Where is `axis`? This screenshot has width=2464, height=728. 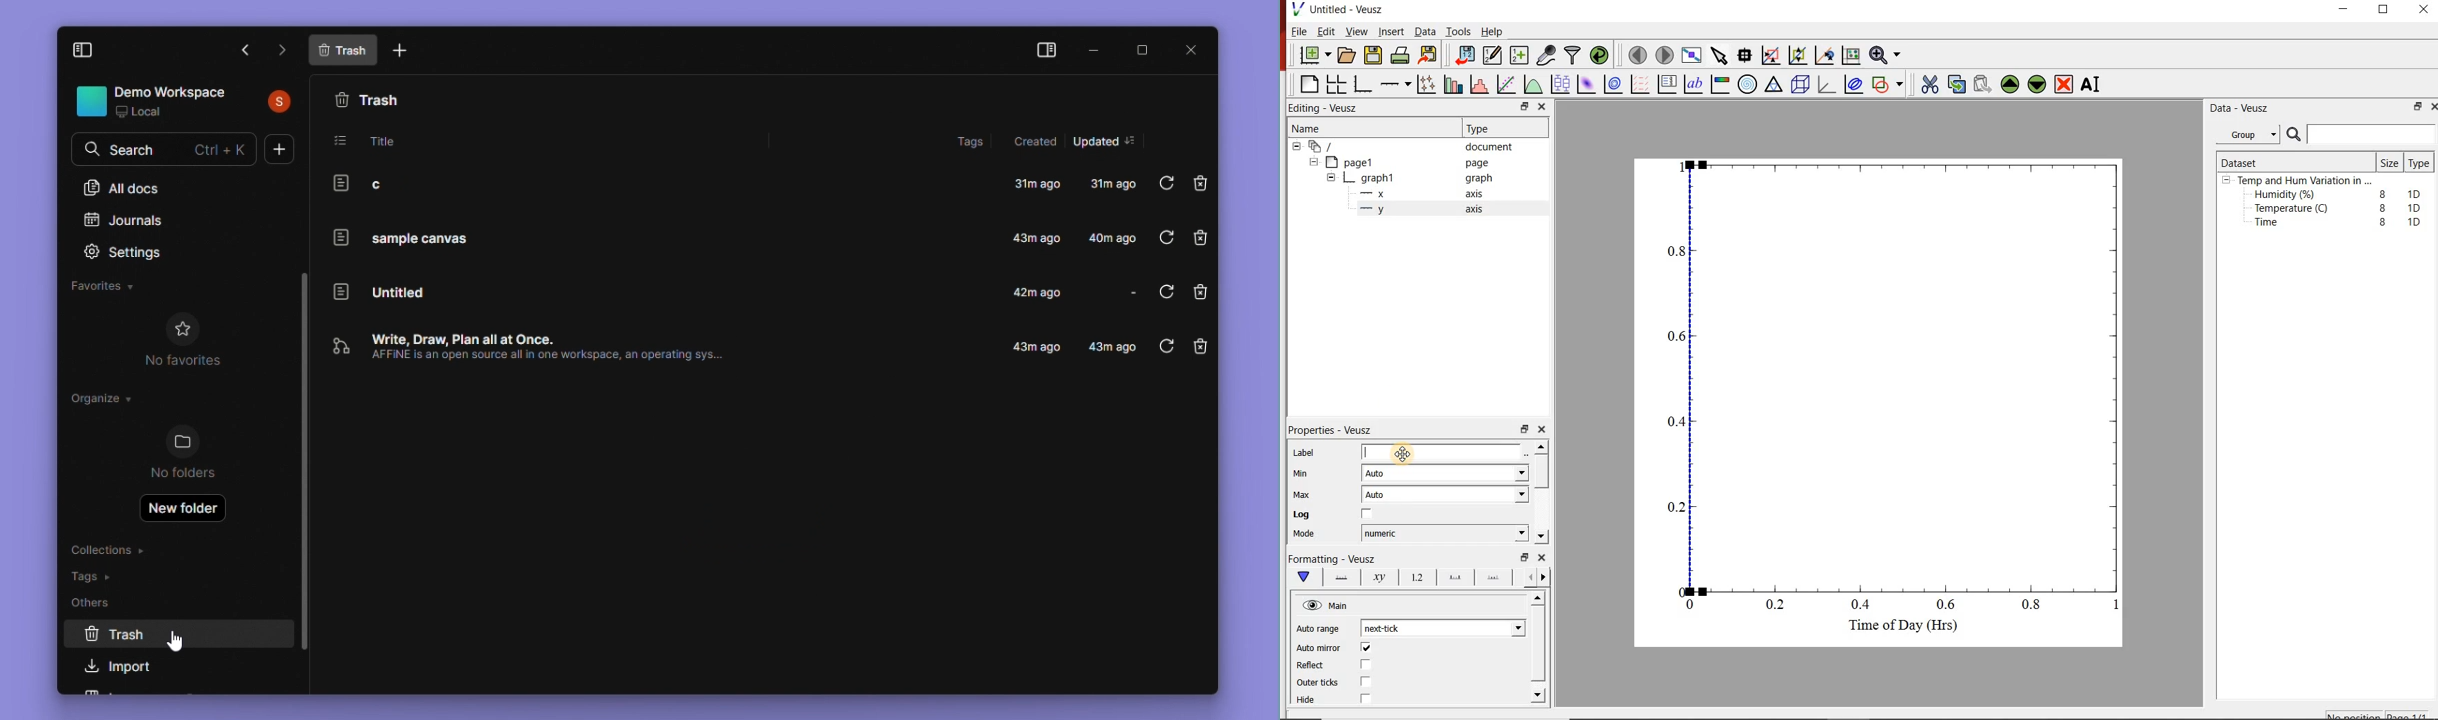
axis is located at coordinates (1479, 195).